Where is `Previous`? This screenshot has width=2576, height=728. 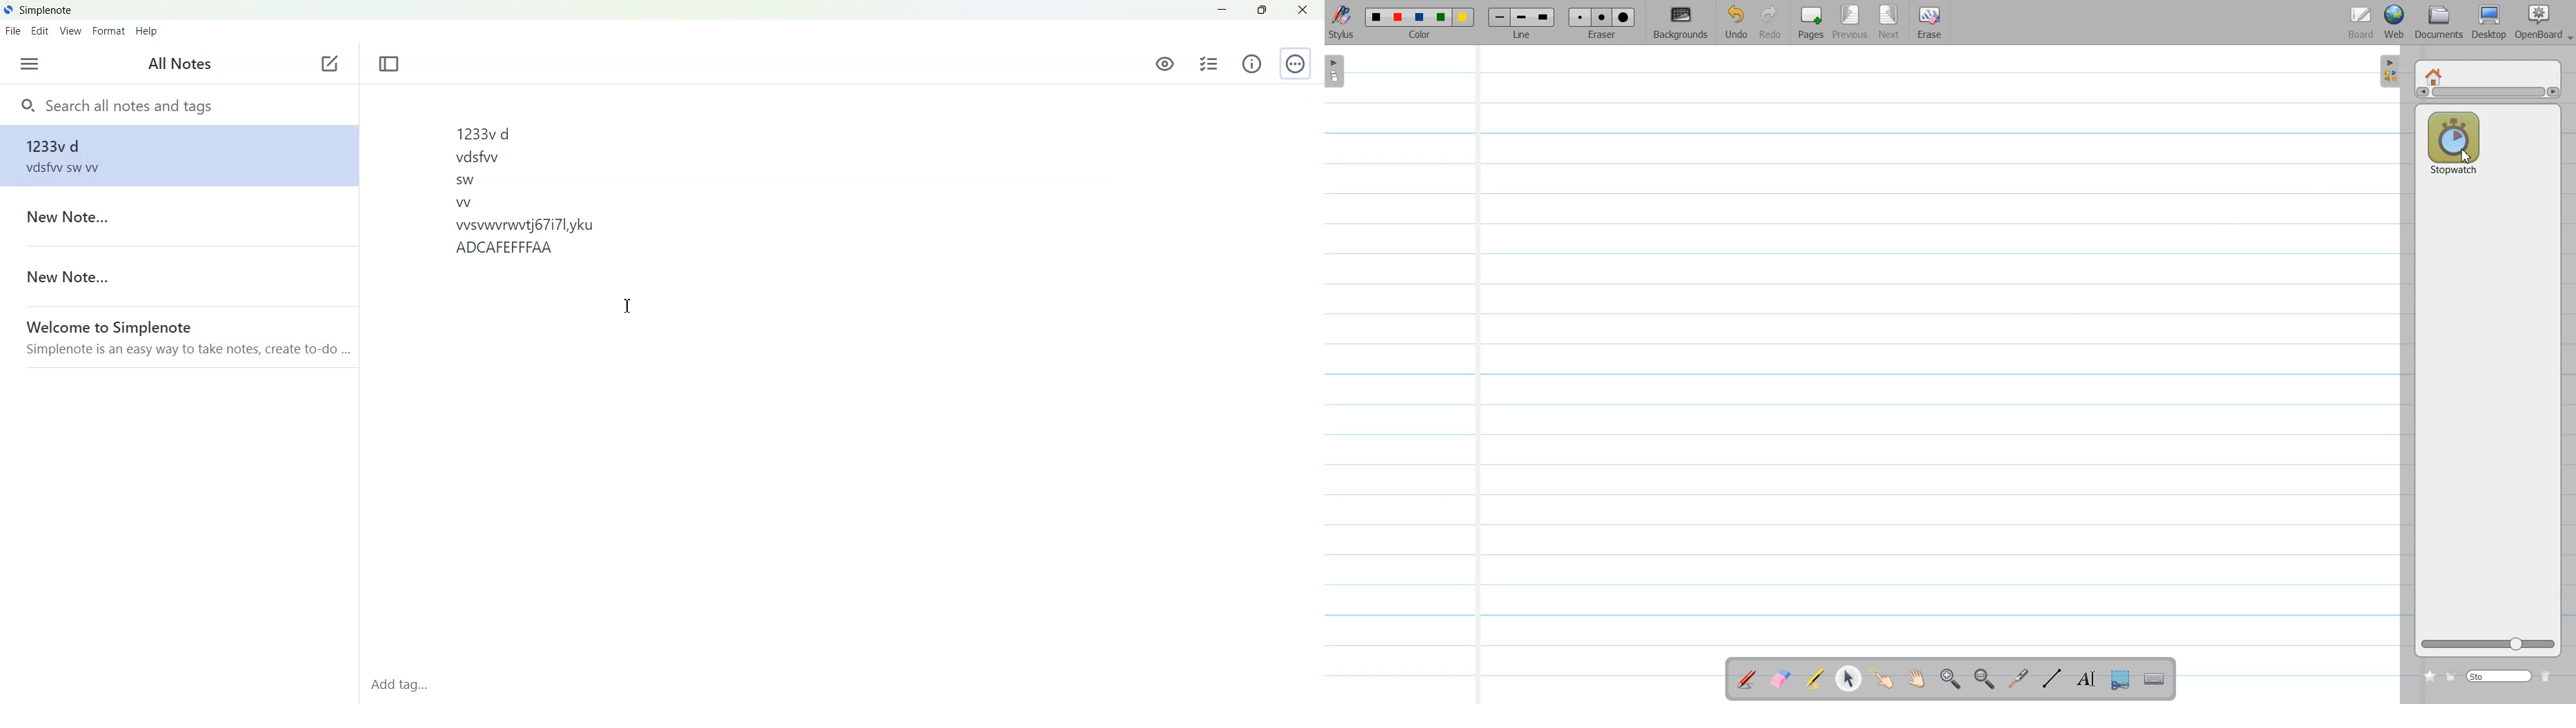 Previous is located at coordinates (1853, 23).